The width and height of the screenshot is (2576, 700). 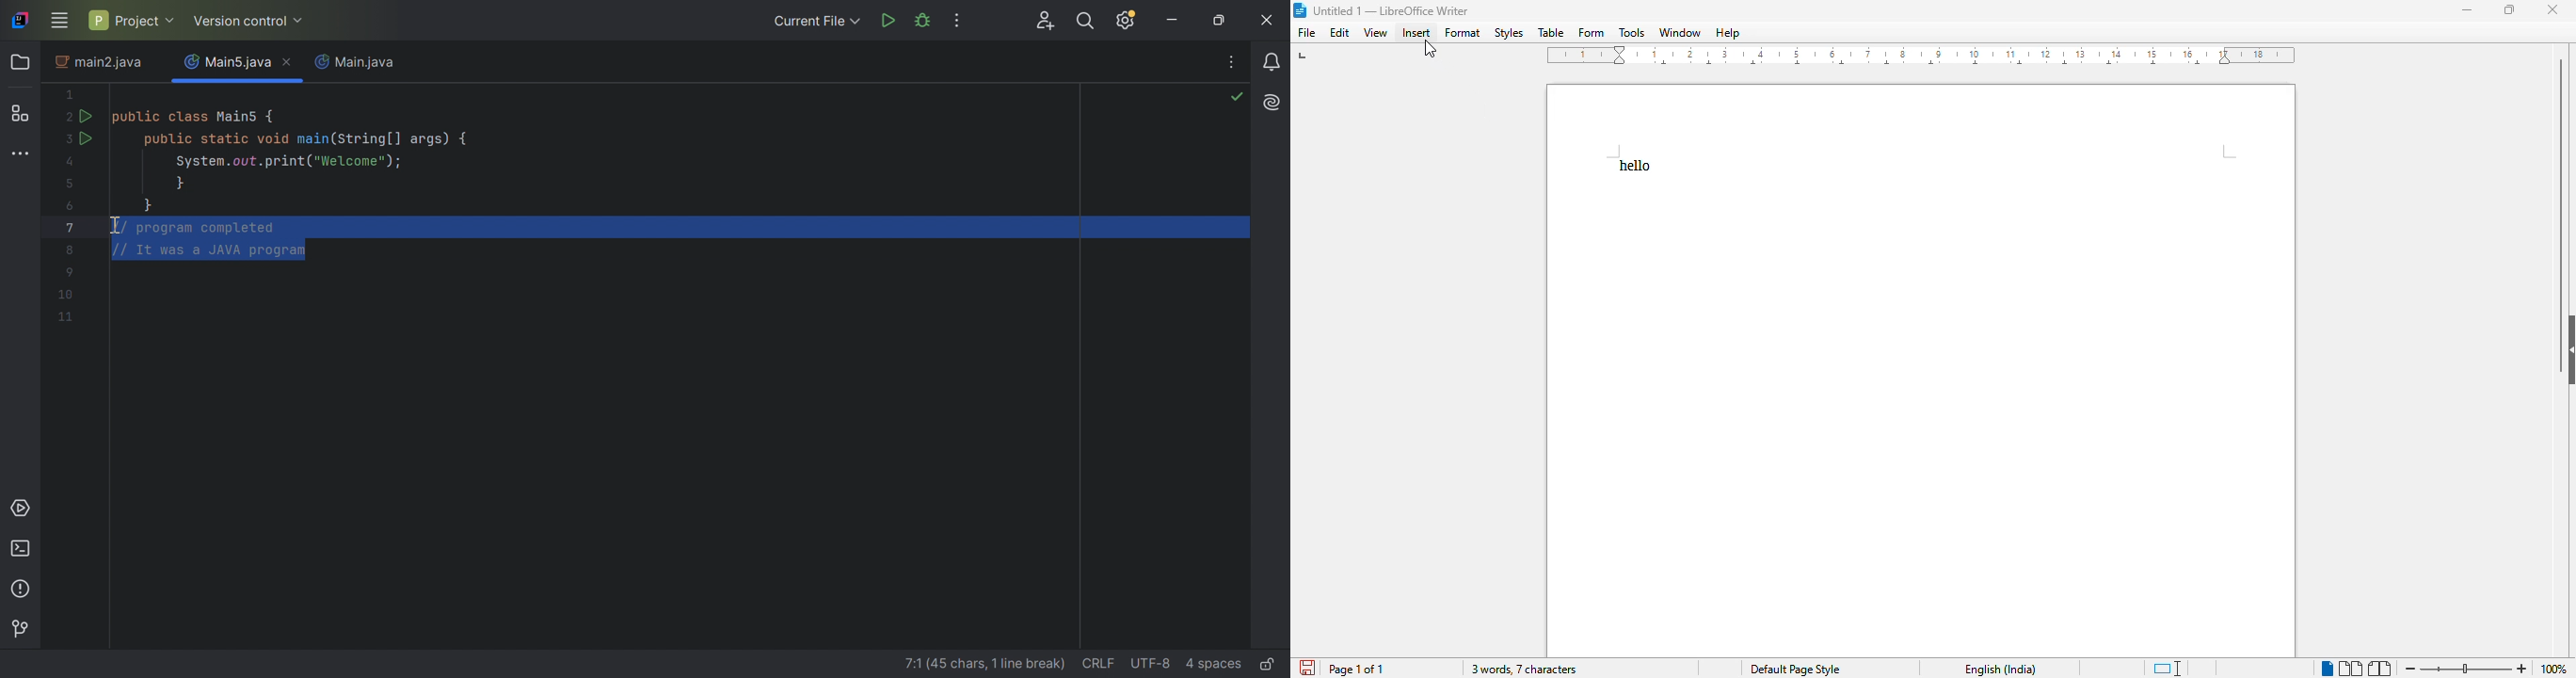 What do you see at coordinates (2001, 670) in the screenshot?
I see `text language` at bounding box center [2001, 670].